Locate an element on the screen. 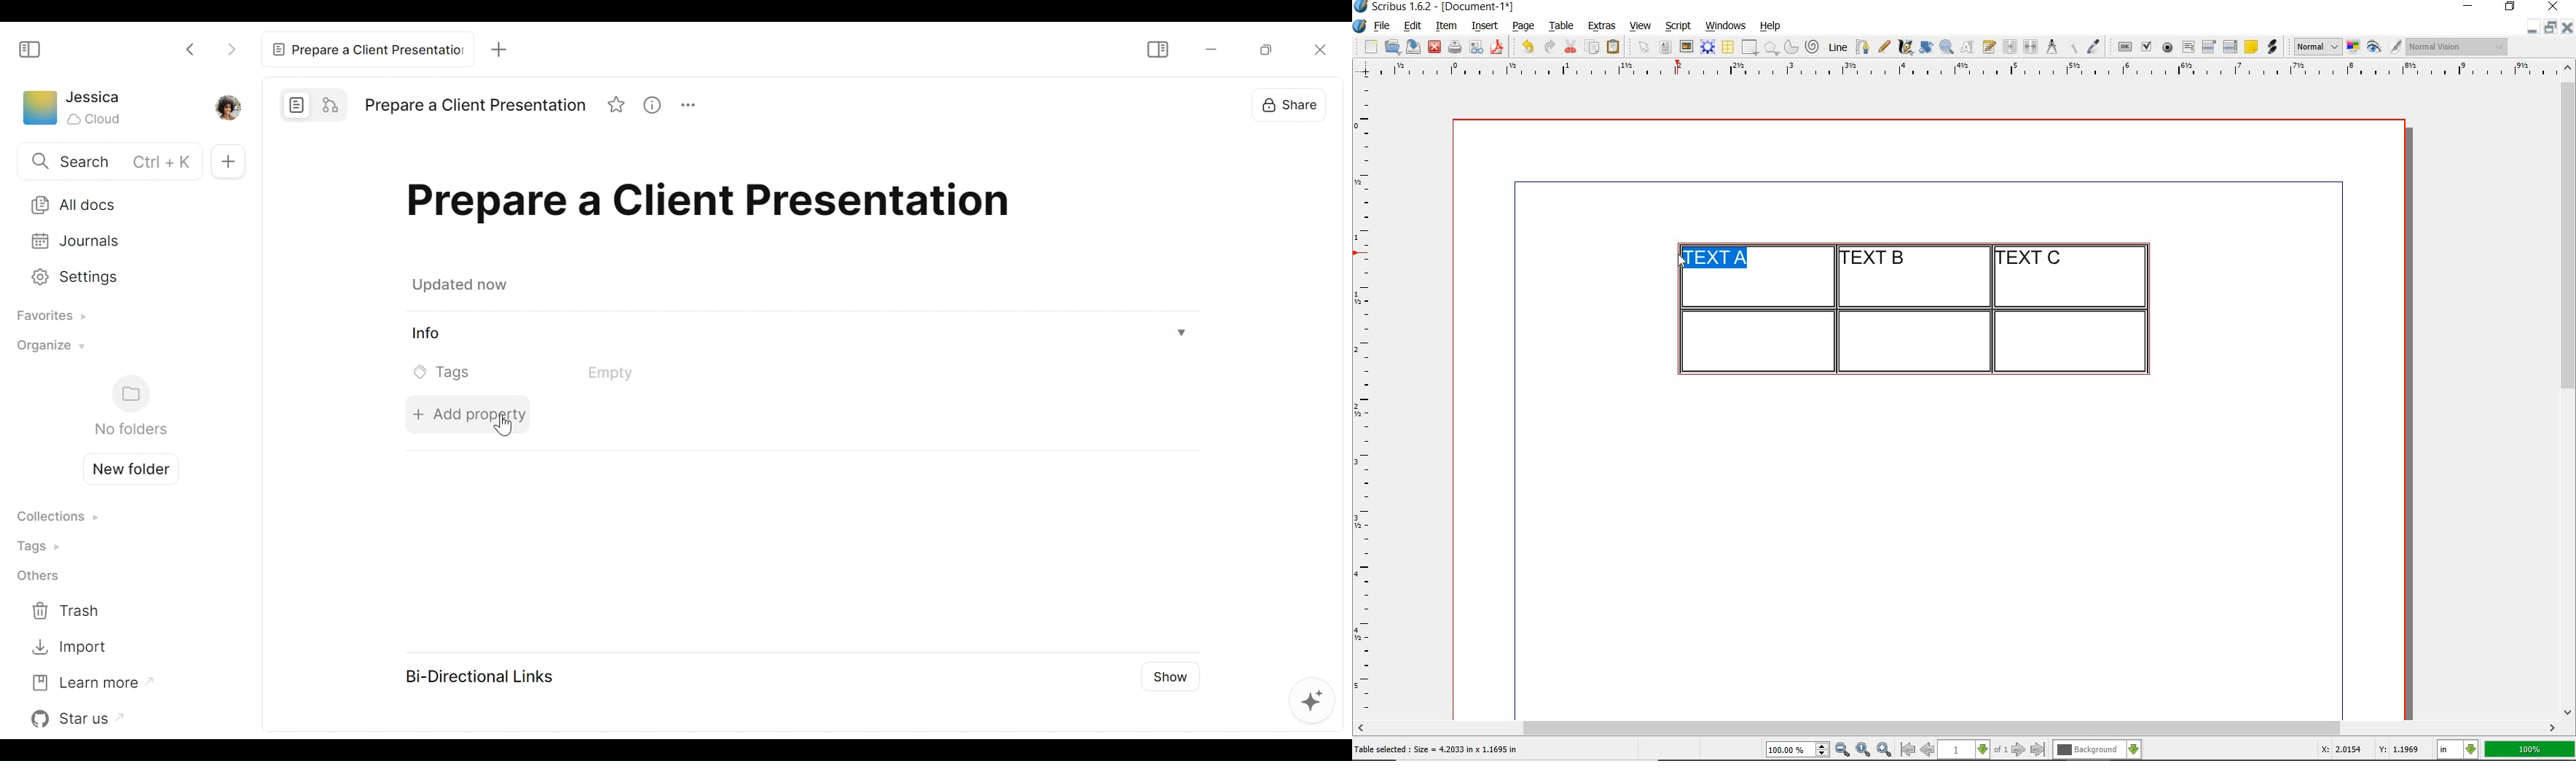 Image resolution: width=2576 pixels, height=784 pixels. Show/Hide Sidebar is located at coordinates (1156, 49).